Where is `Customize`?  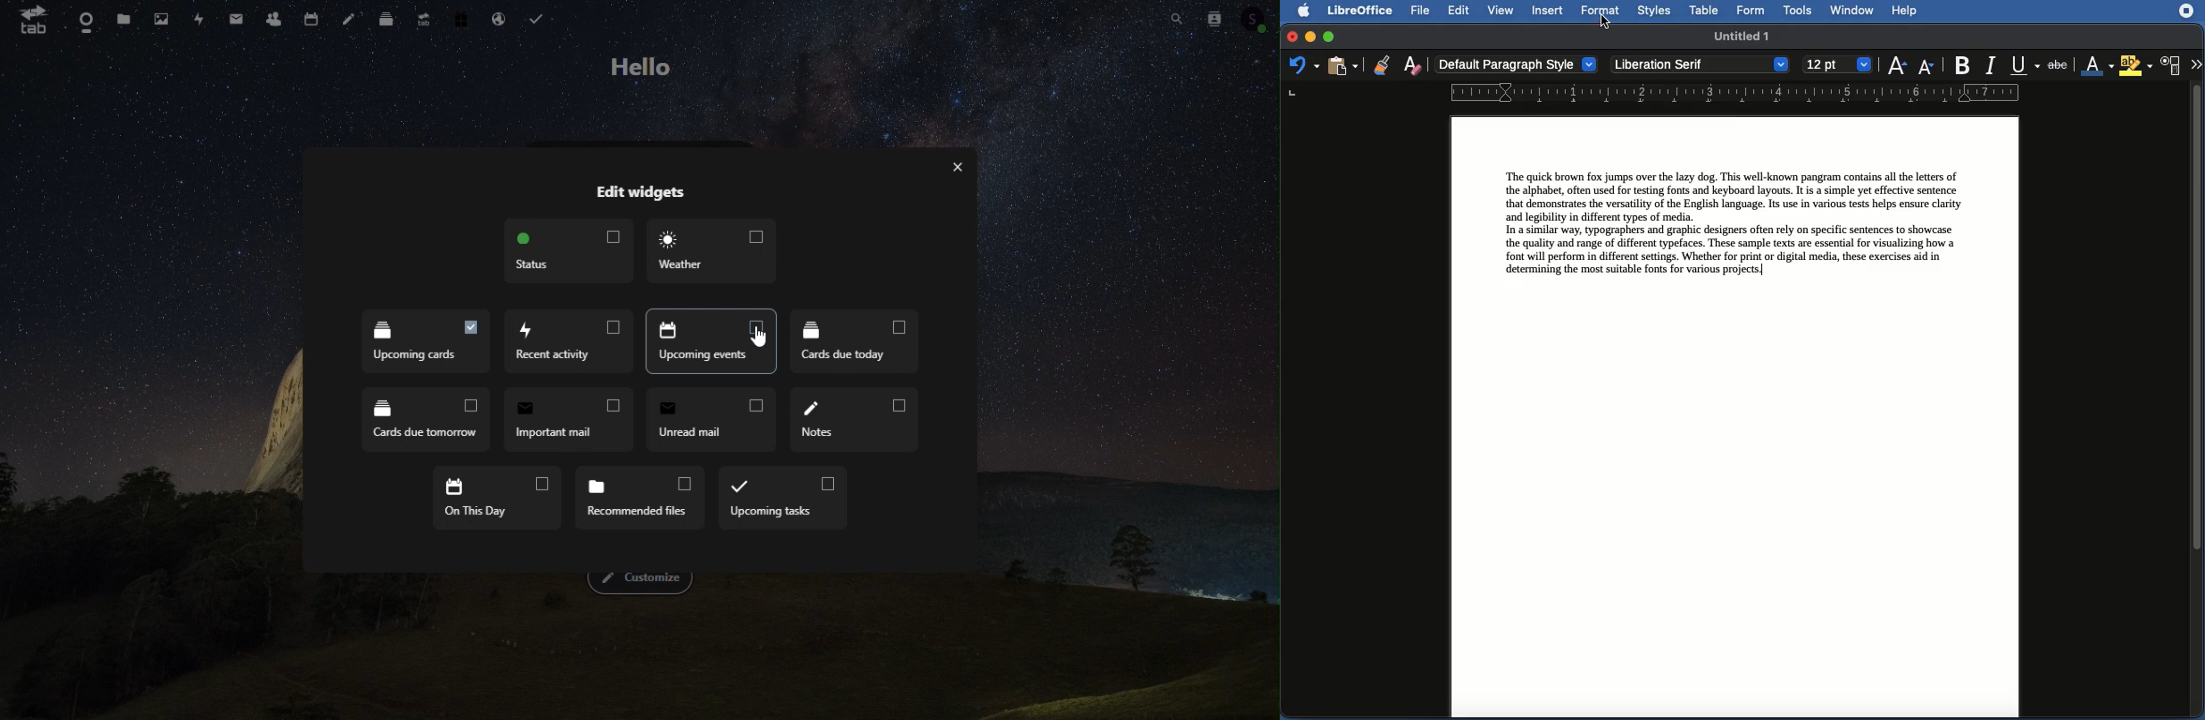 Customize is located at coordinates (643, 582).